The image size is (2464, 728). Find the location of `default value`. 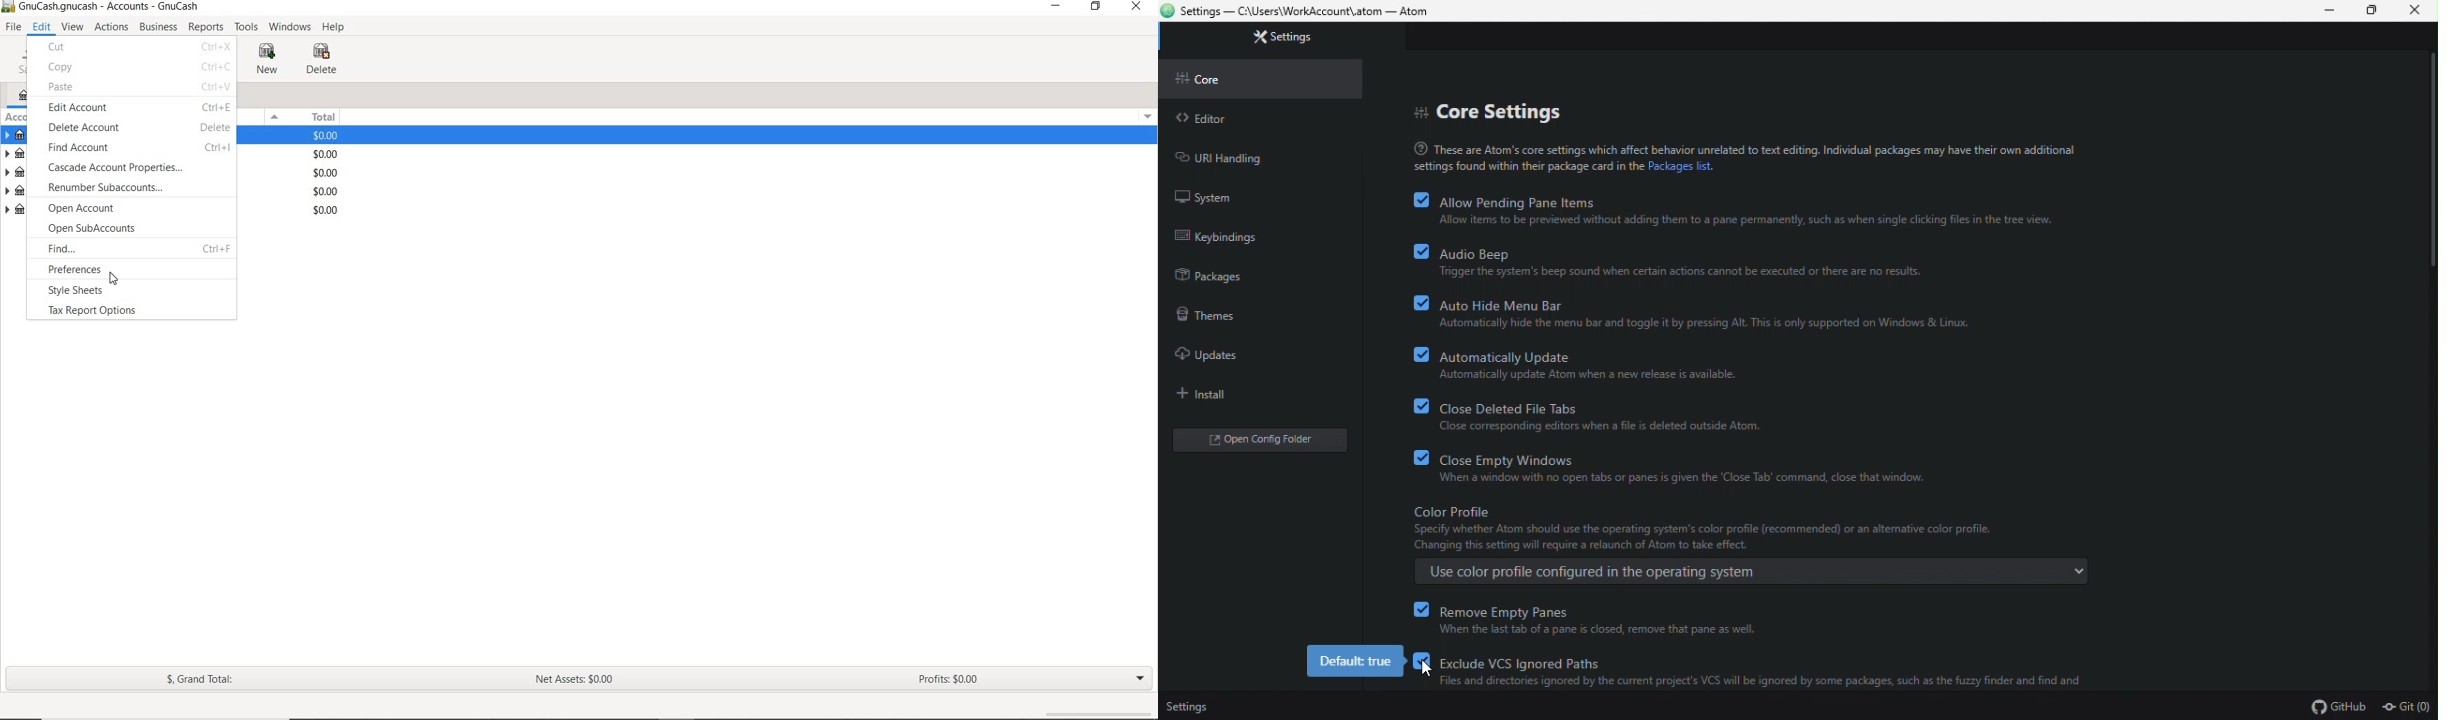

default value is located at coordinates (1354, 661).